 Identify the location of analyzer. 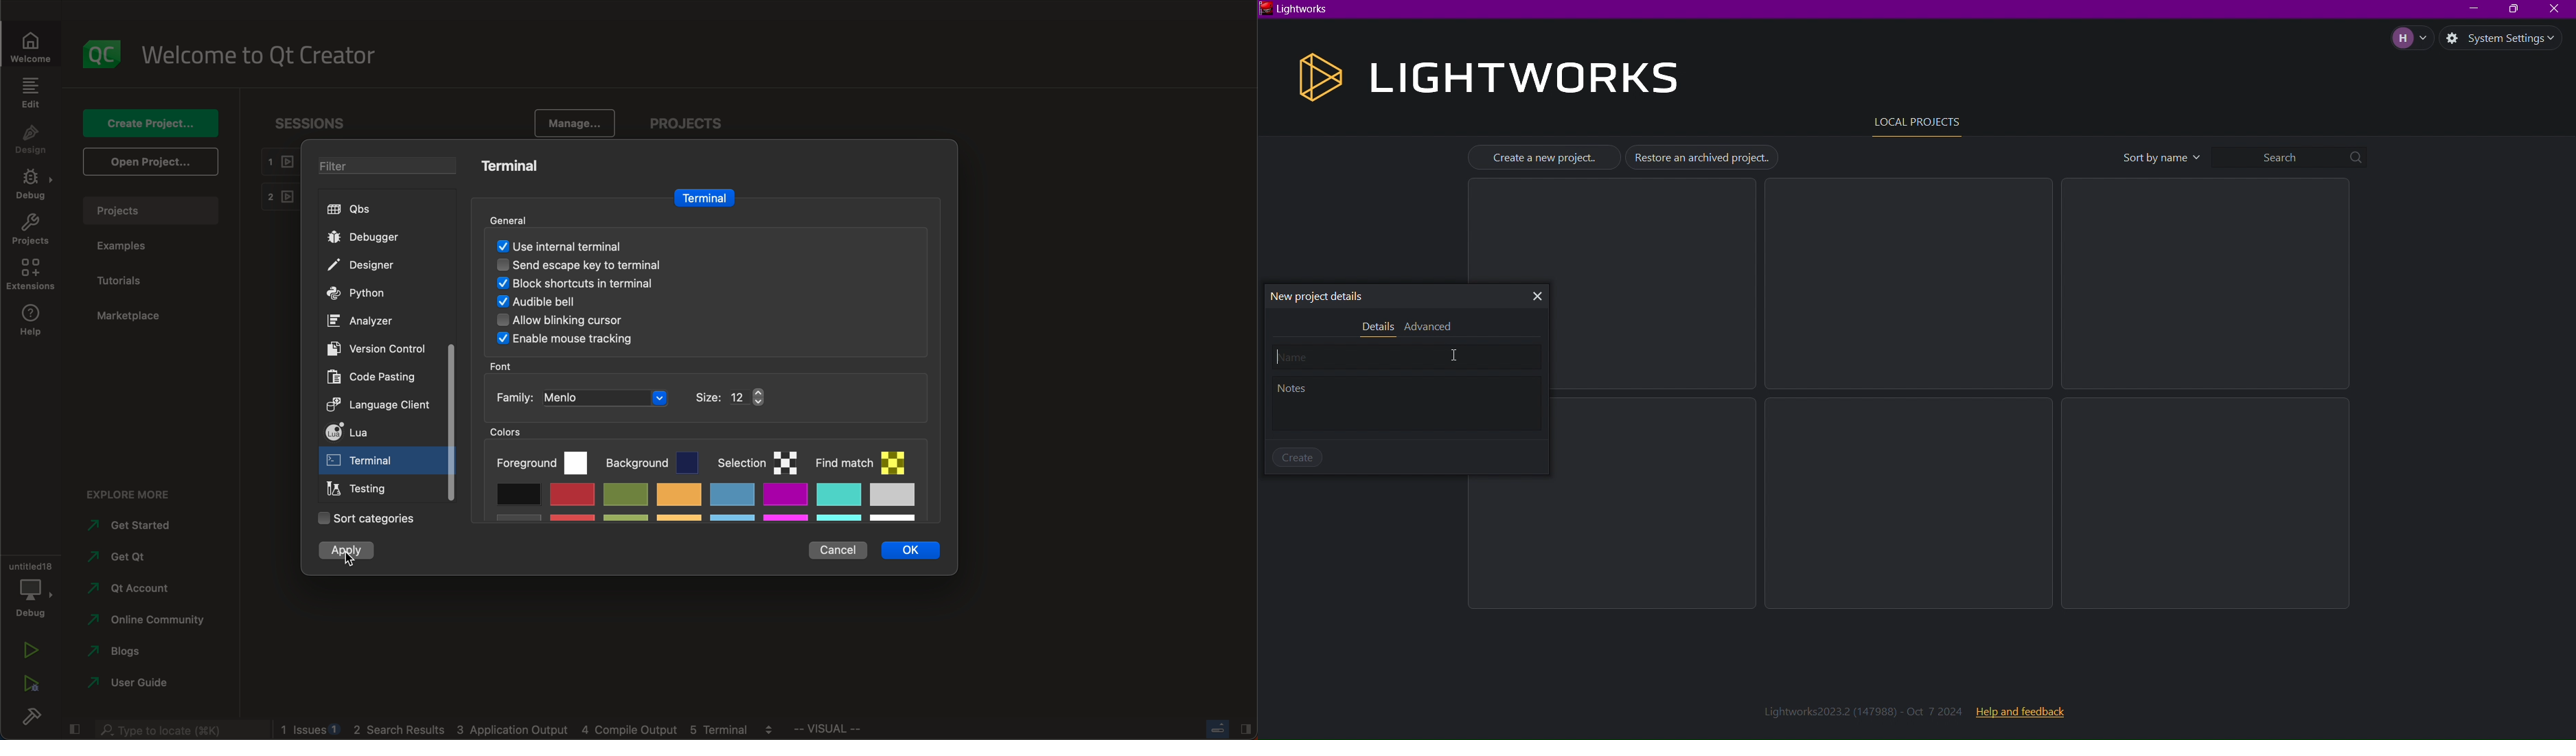
(363, 322).